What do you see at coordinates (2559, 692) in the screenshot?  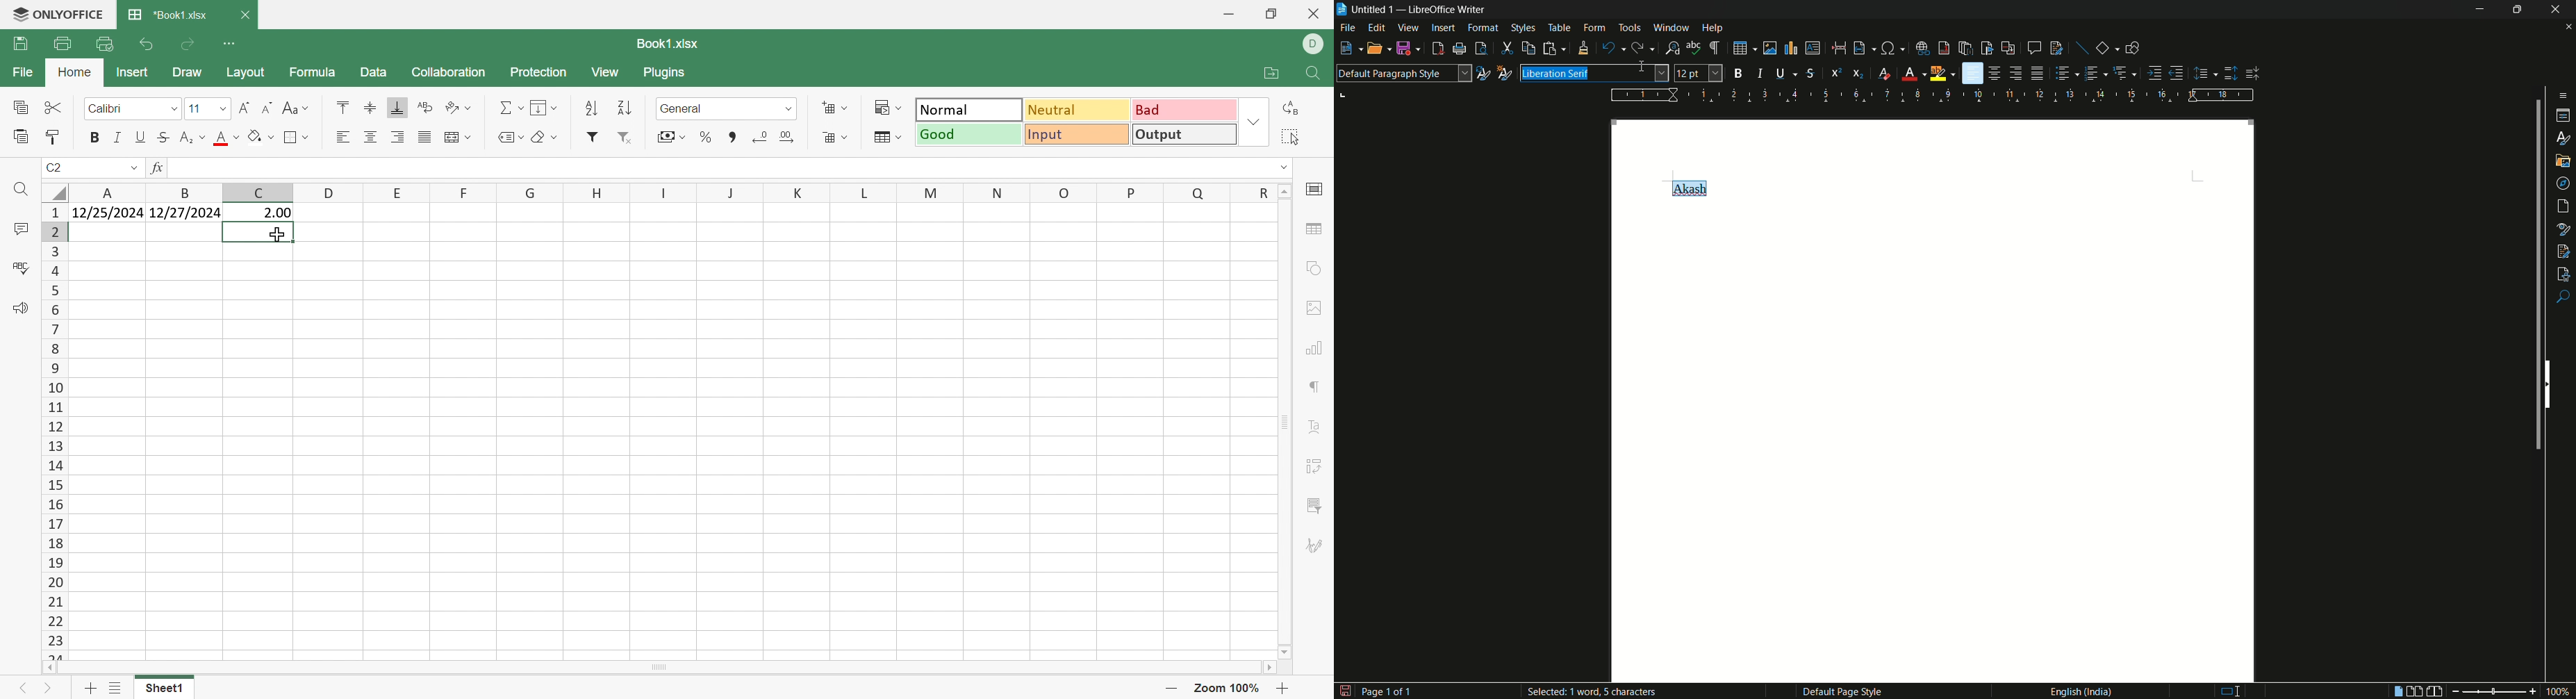 I see `scale factor` at bounding box center [2559, 692].